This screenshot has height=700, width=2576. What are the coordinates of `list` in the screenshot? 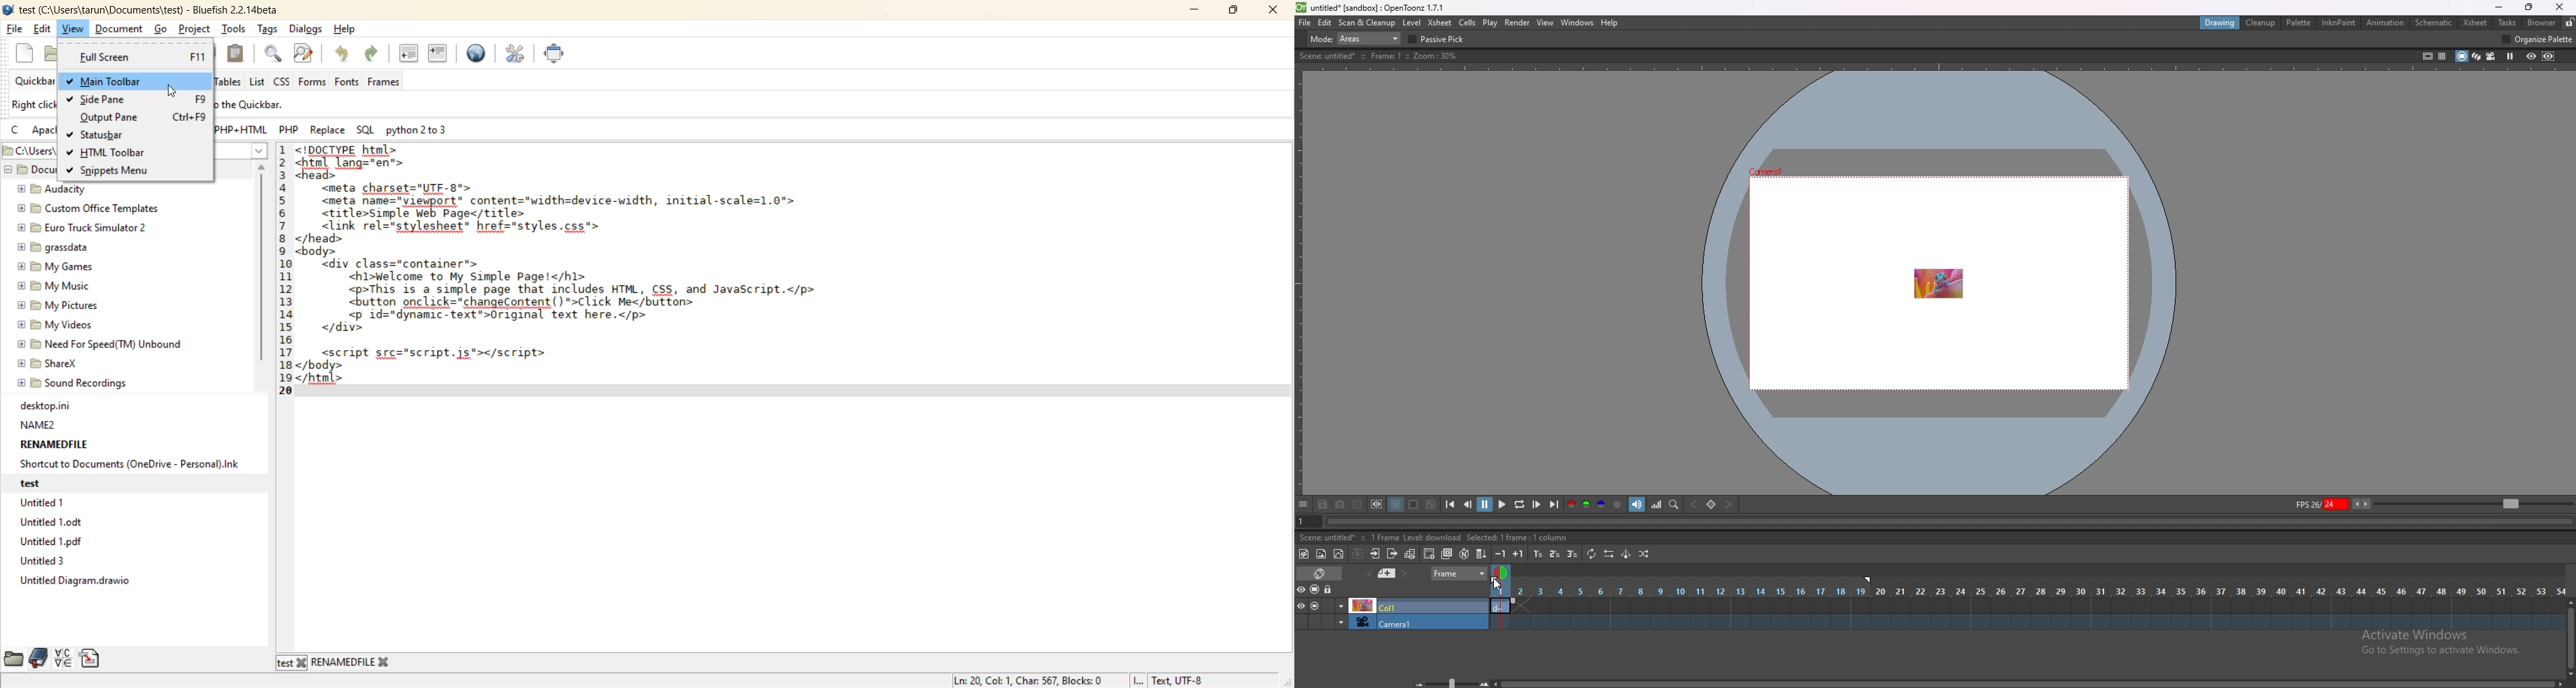 It's located at (258, 82).